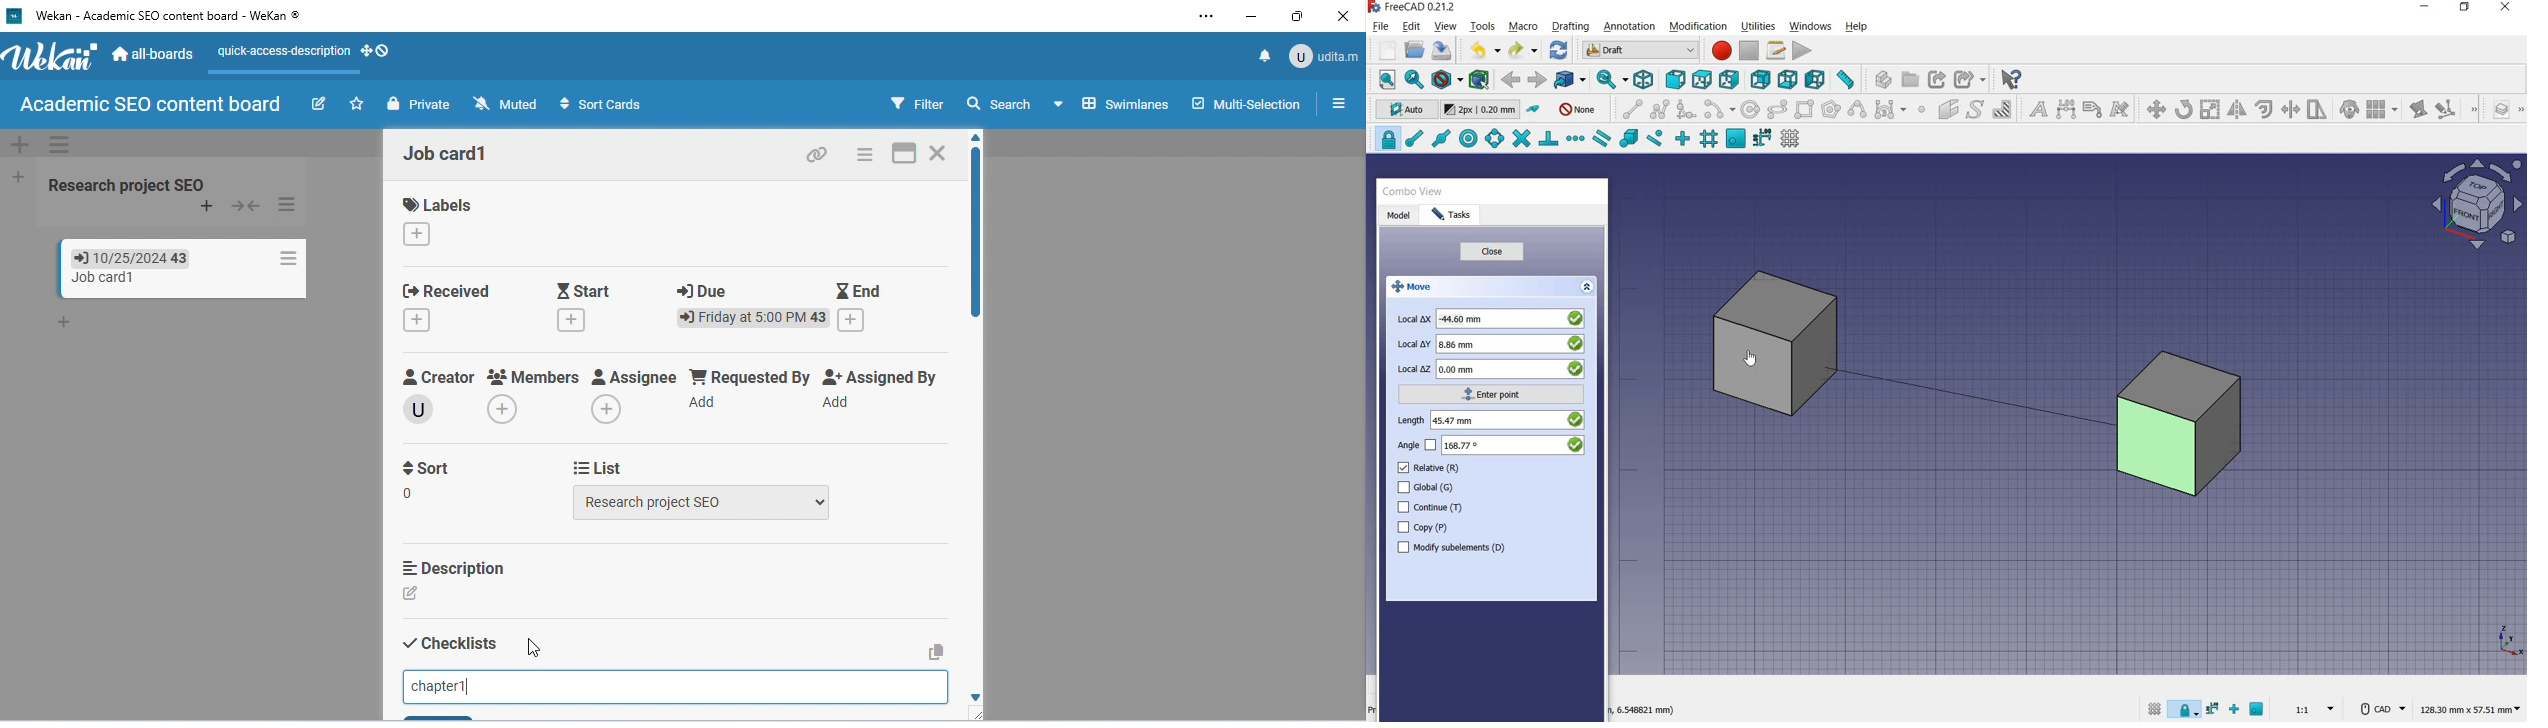  I want to click on stop macro recording, so click(1747, 52).